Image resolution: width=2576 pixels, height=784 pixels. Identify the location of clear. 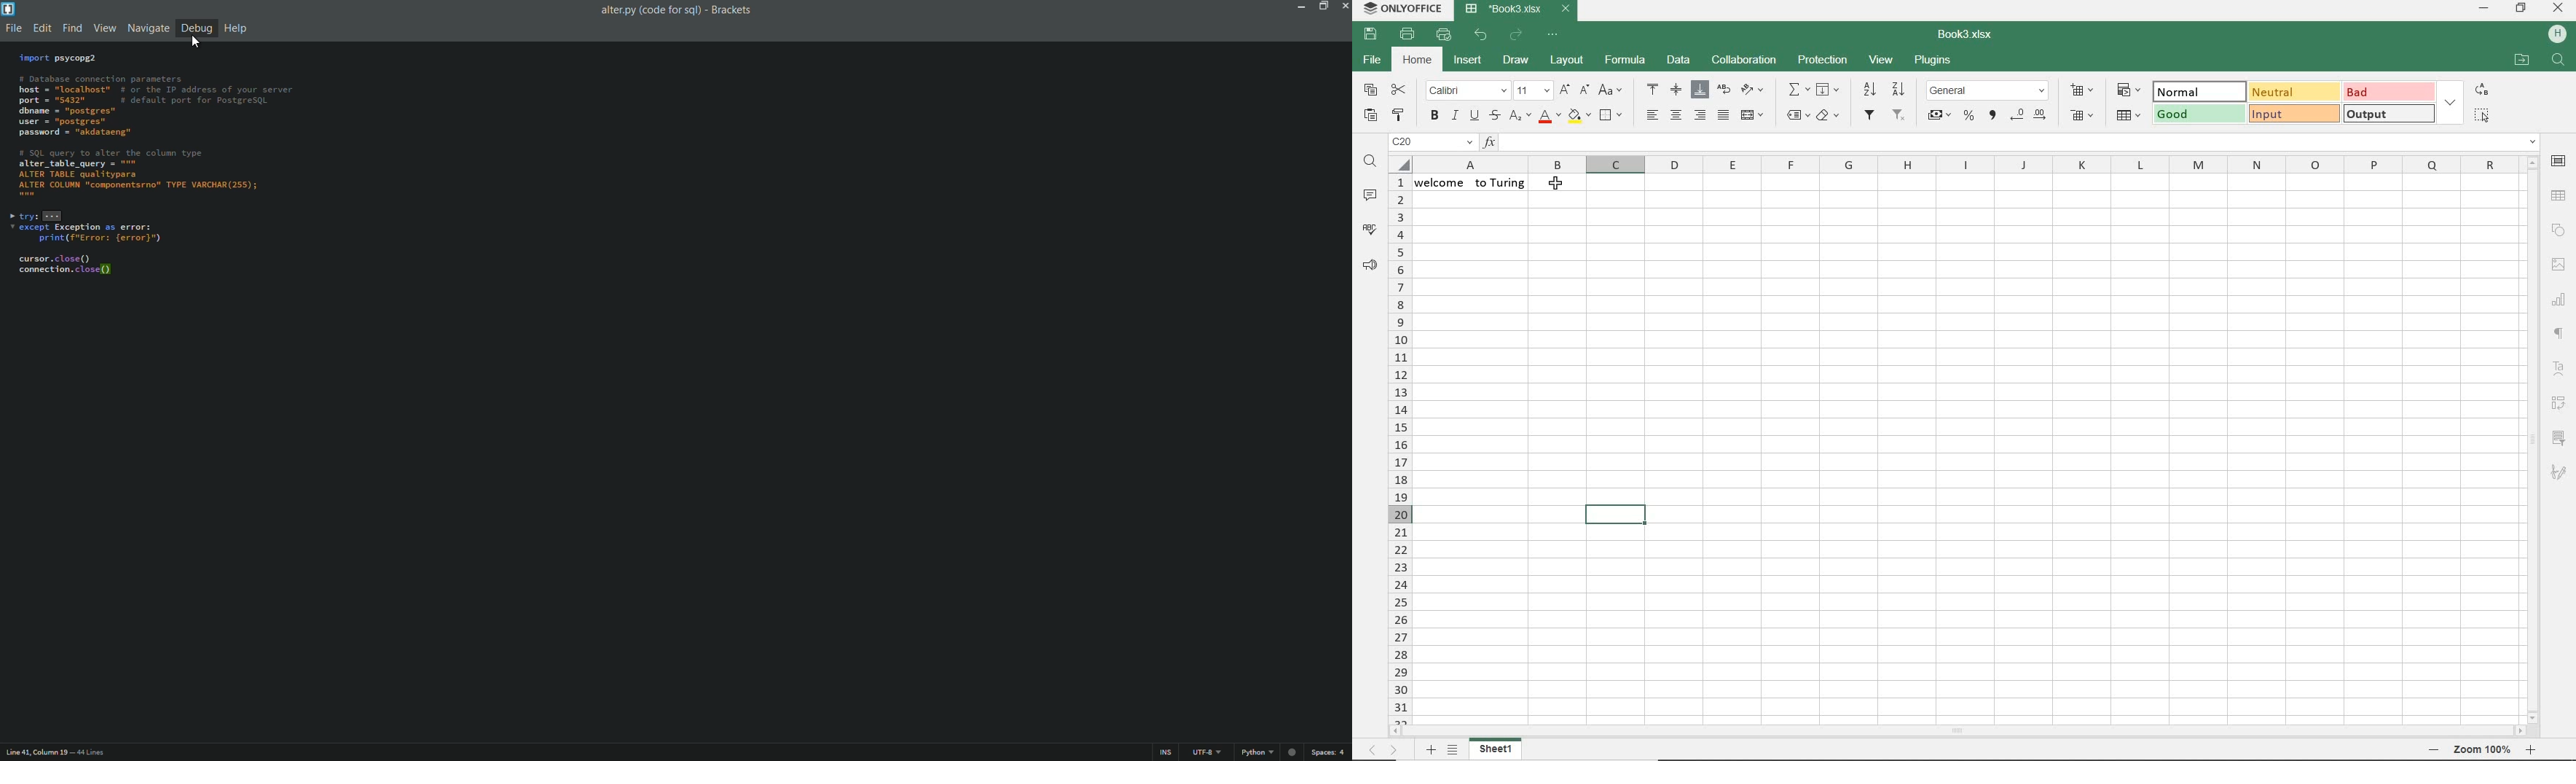
(1830, 117).